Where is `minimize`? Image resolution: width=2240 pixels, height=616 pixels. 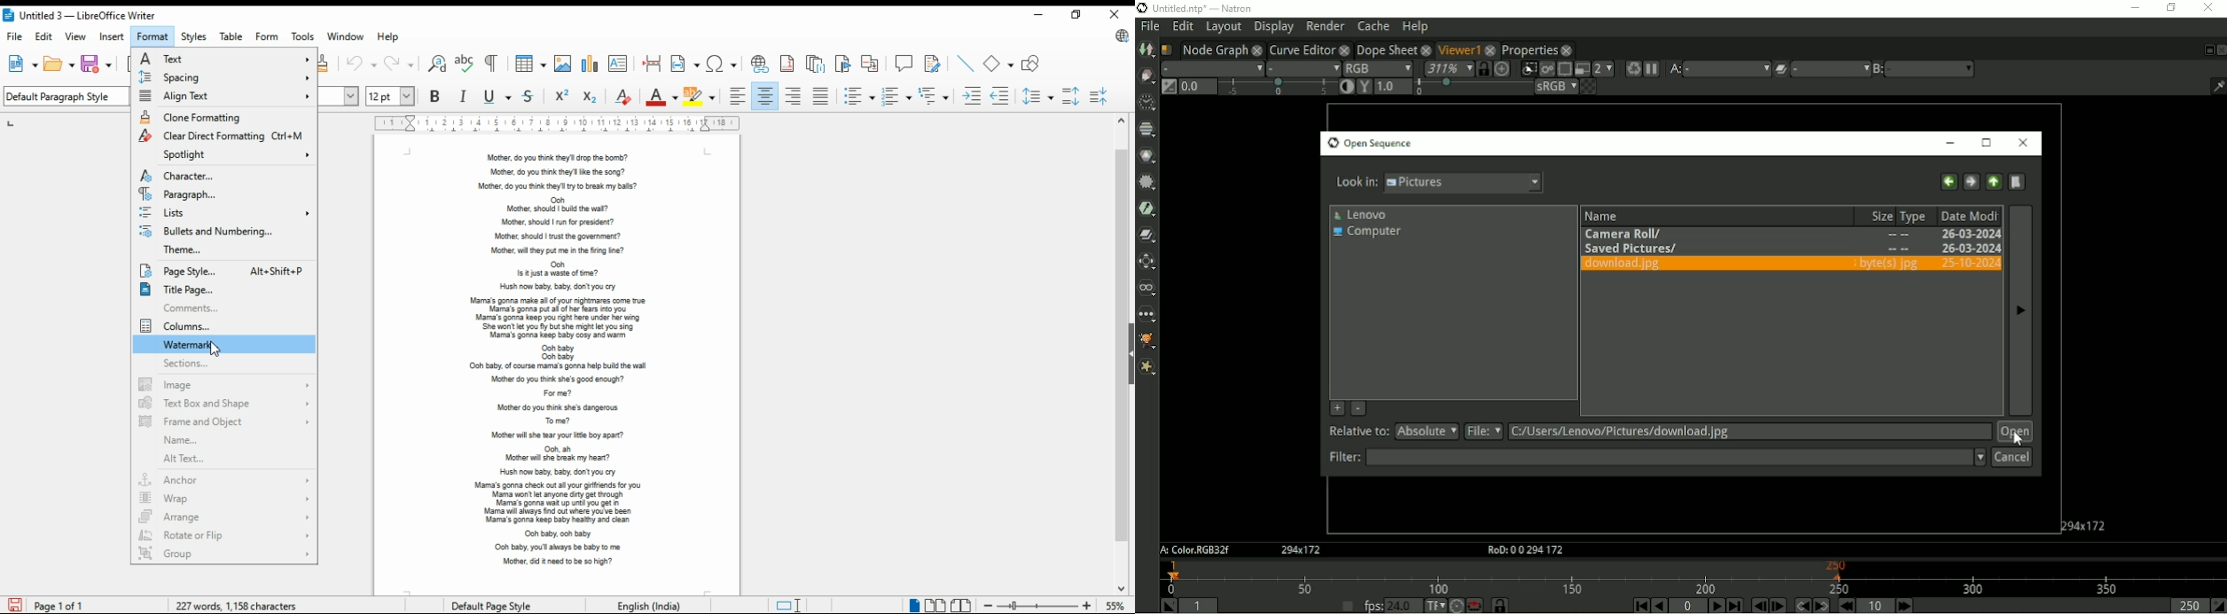
minimize is located at coordinates (1041, 14).